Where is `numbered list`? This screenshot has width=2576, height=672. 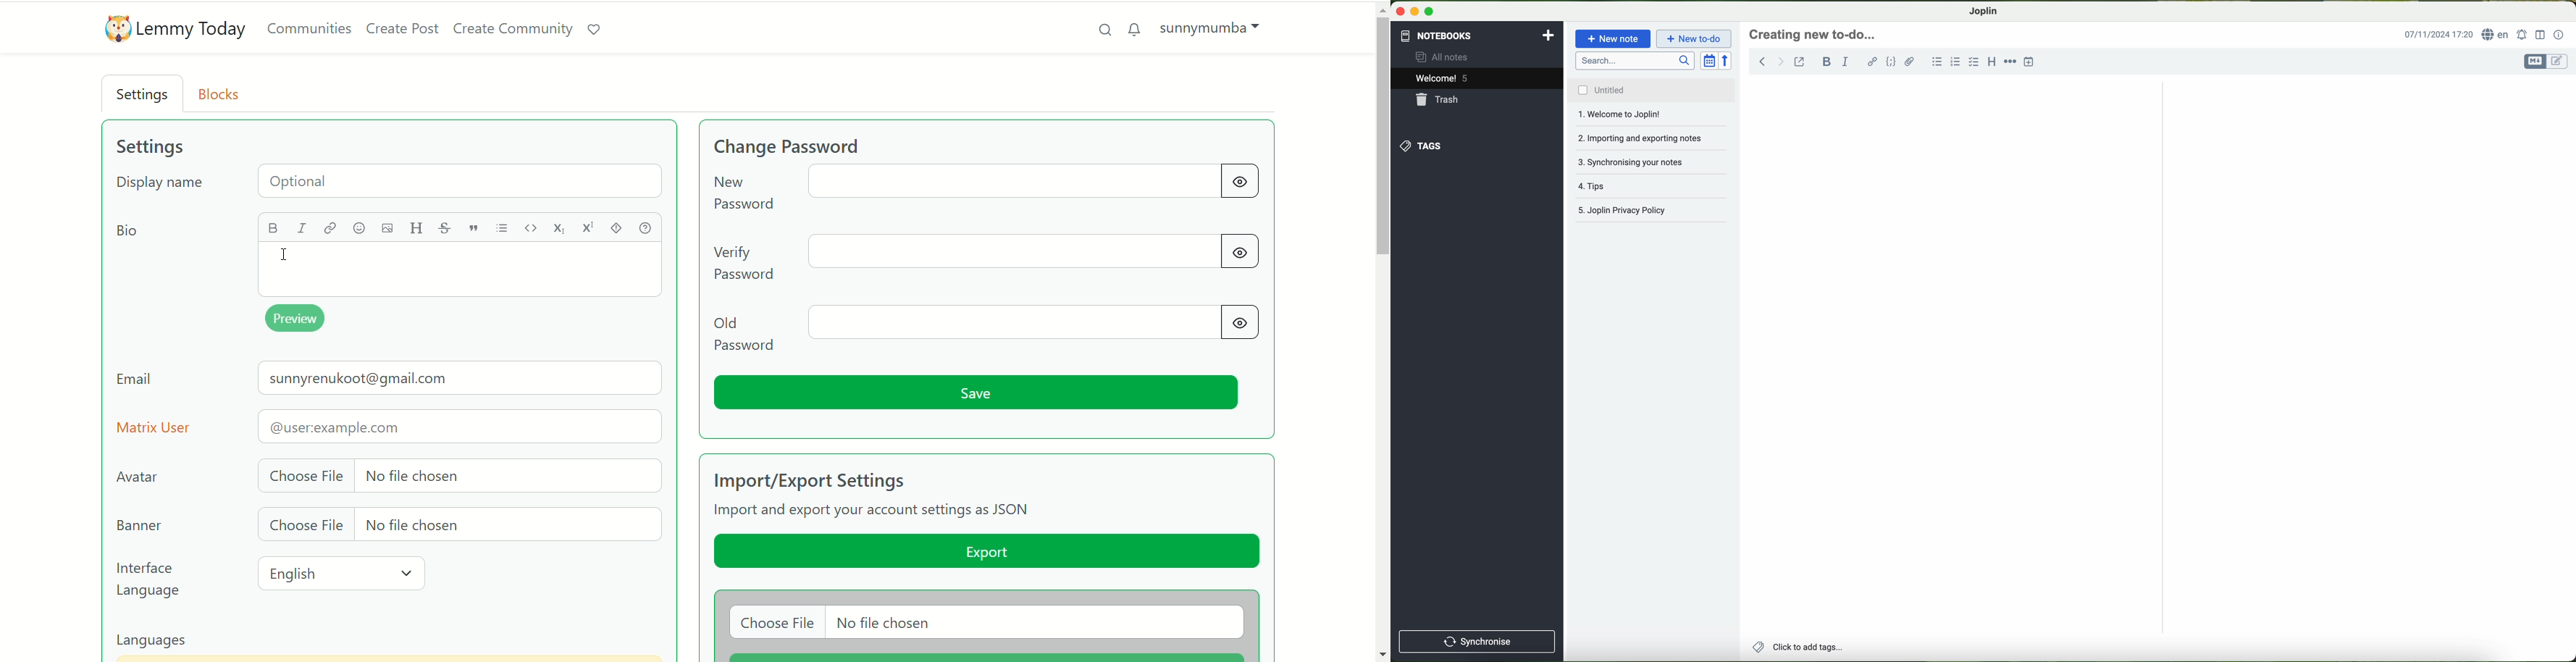
numbered list is located at coordinates (1954, 62).